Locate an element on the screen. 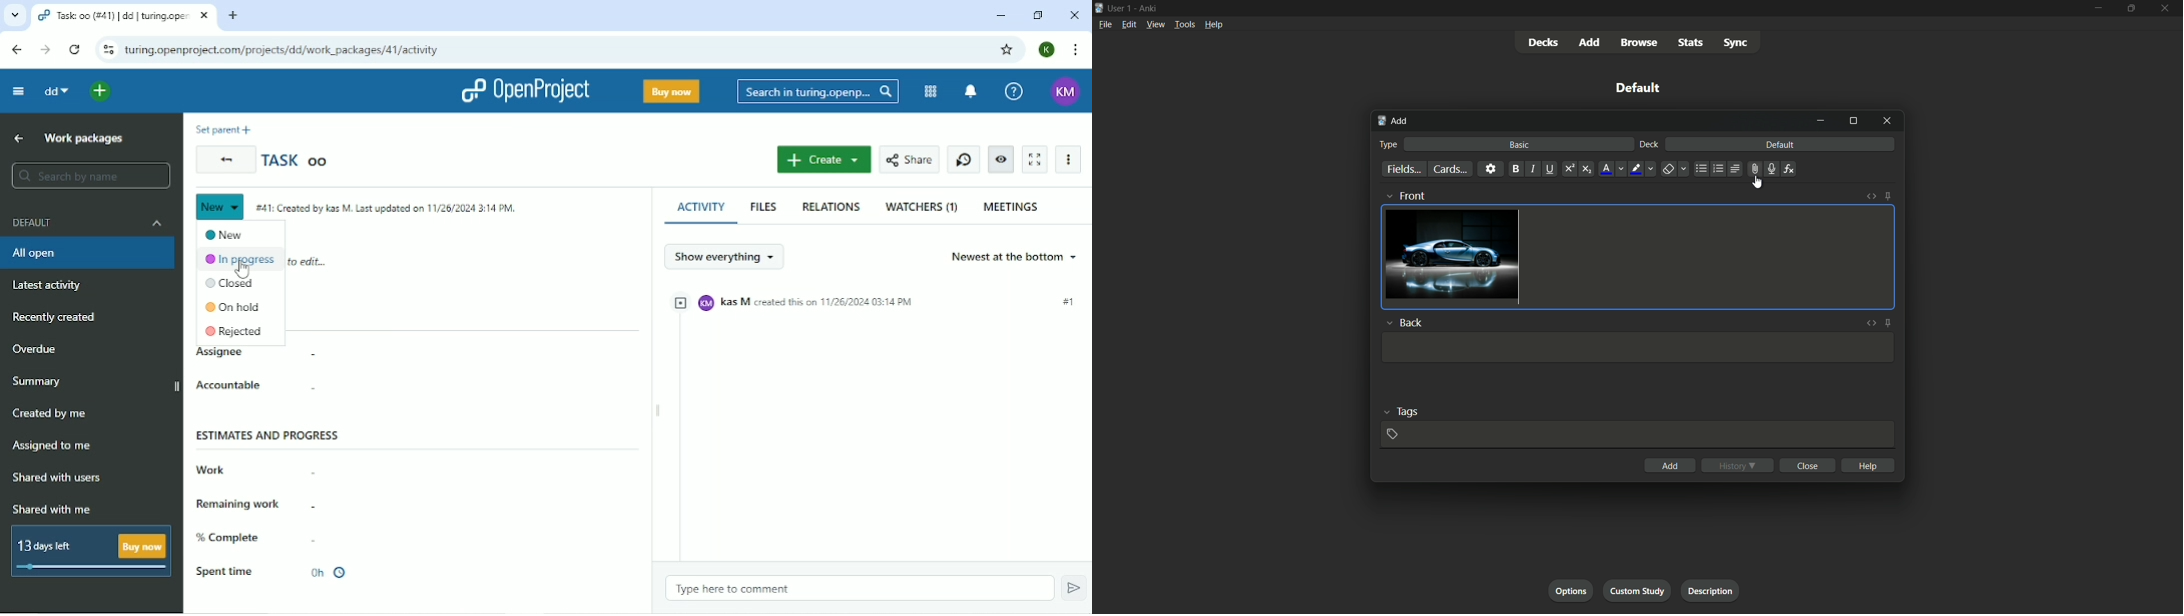  default is located at coordinates (1780, 145).